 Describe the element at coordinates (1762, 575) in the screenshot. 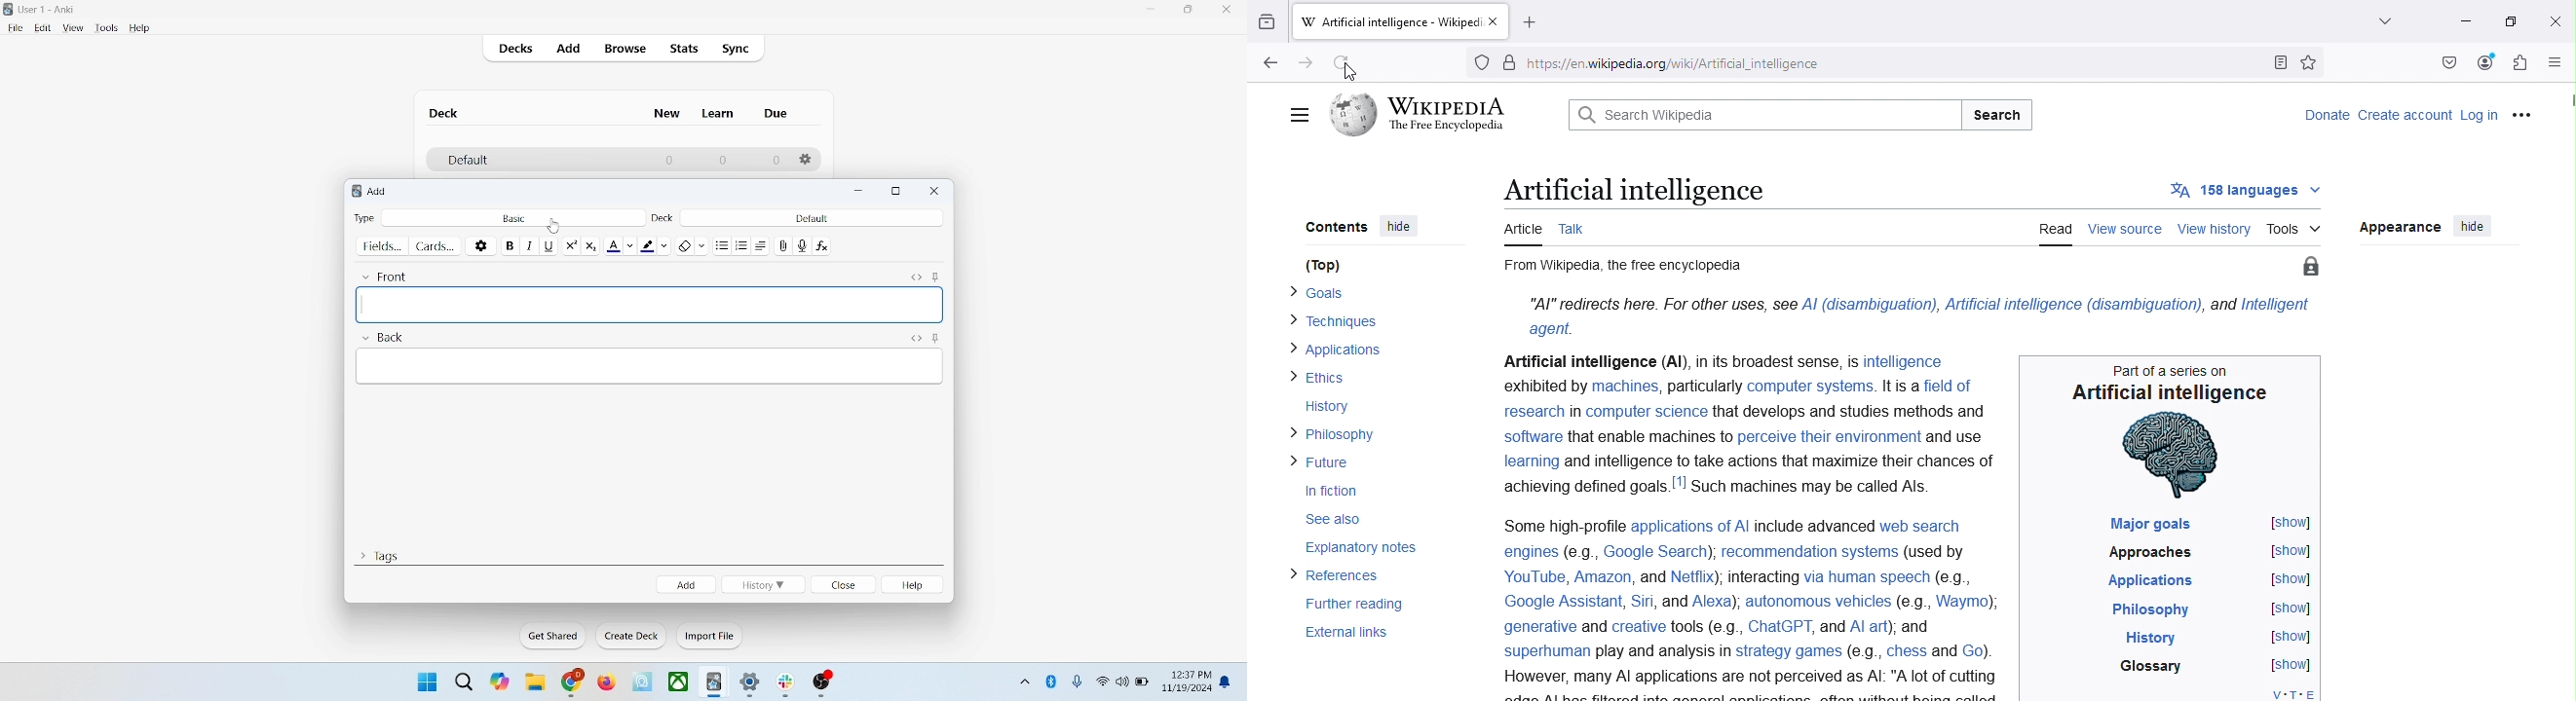

I see `Interacting` at that location.